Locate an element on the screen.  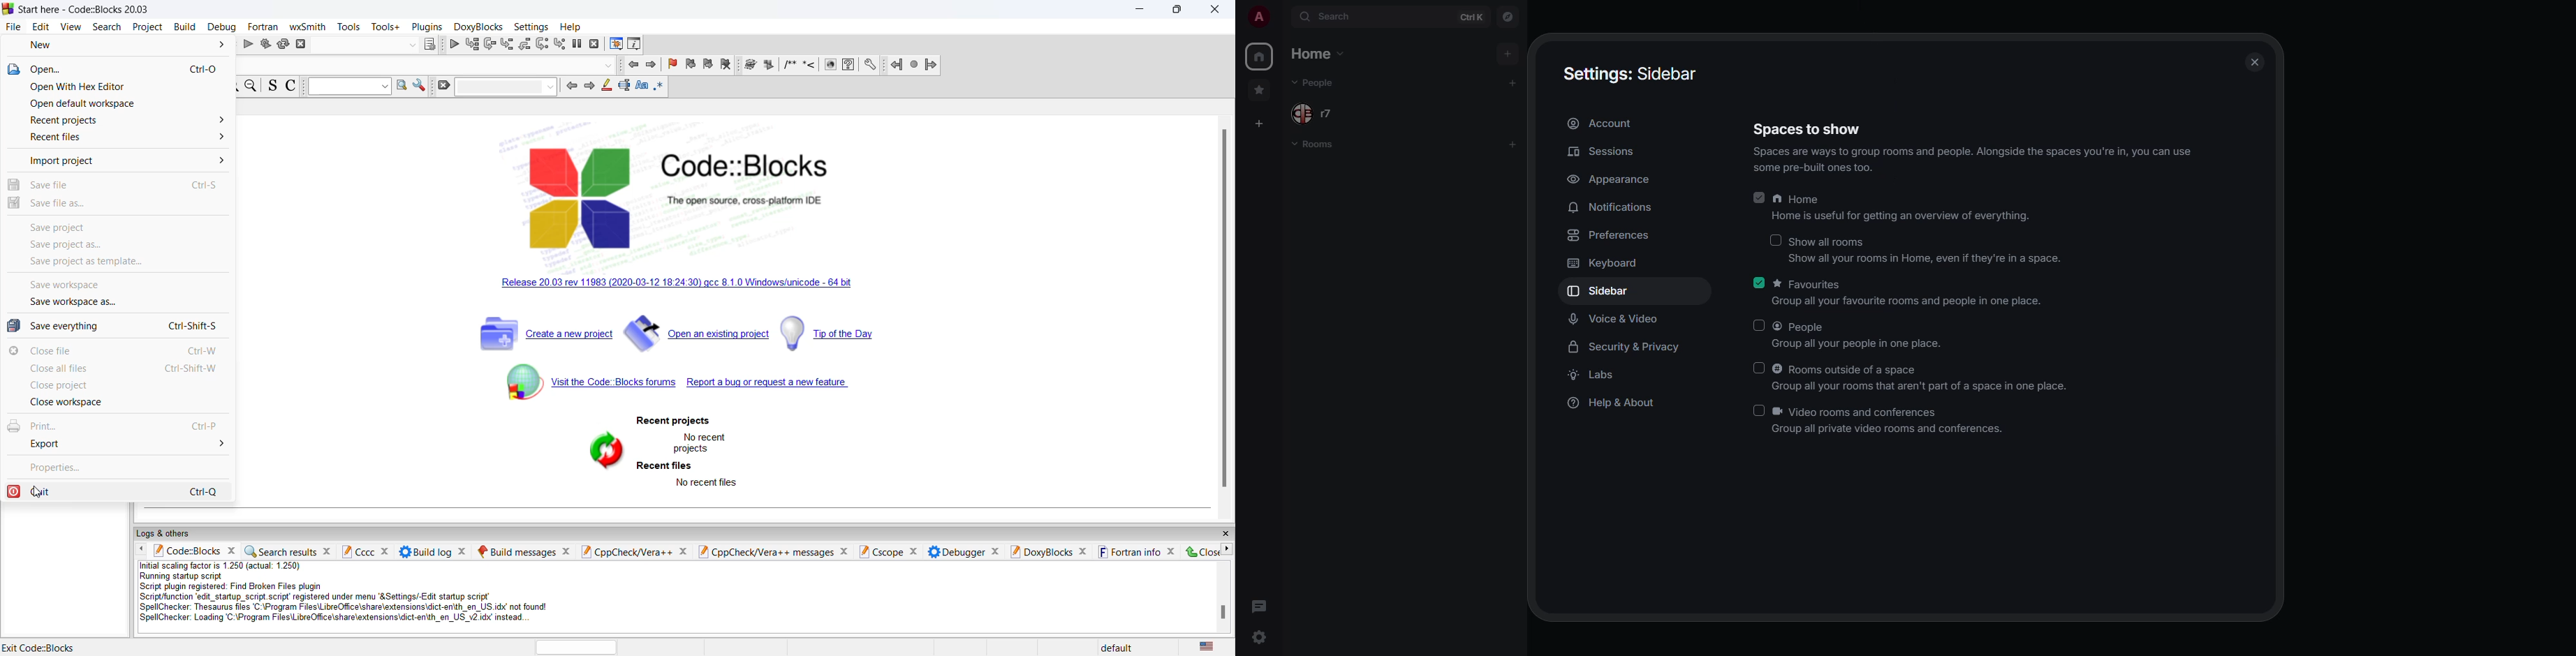
no recent files is located at coordinates (707, 483).